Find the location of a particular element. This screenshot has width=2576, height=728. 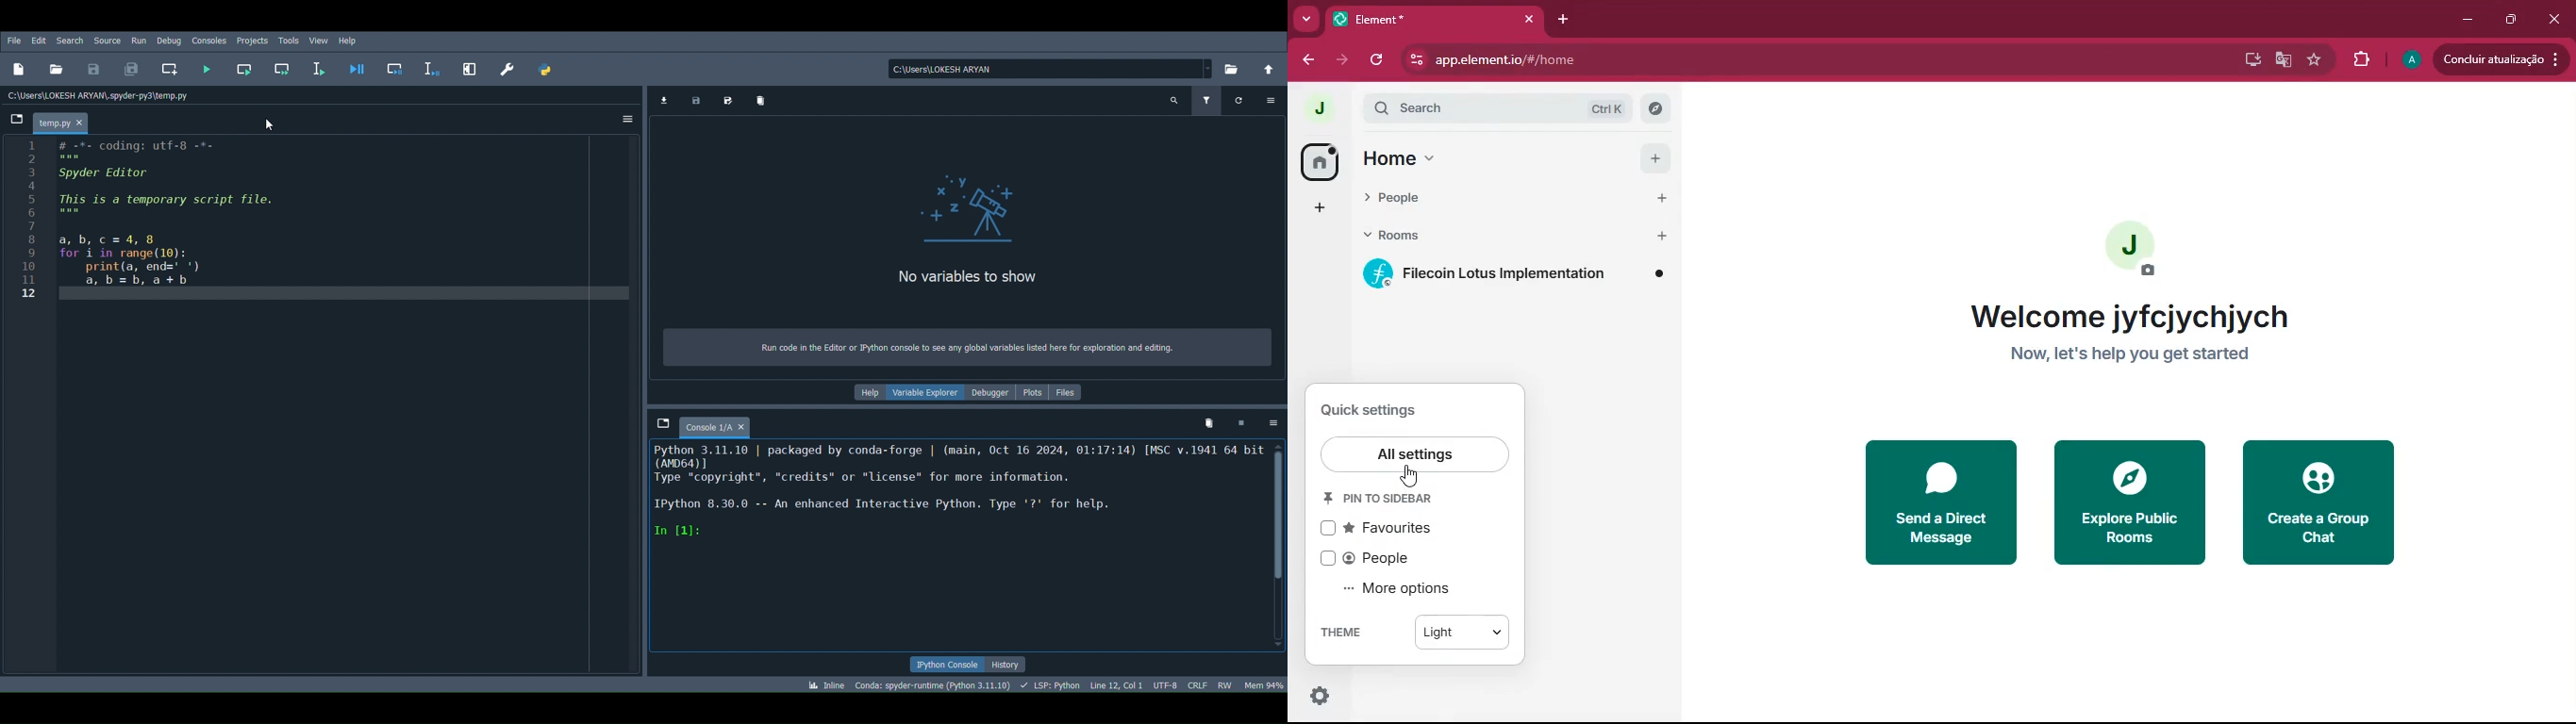

add is located at coordinates (1312, 208).